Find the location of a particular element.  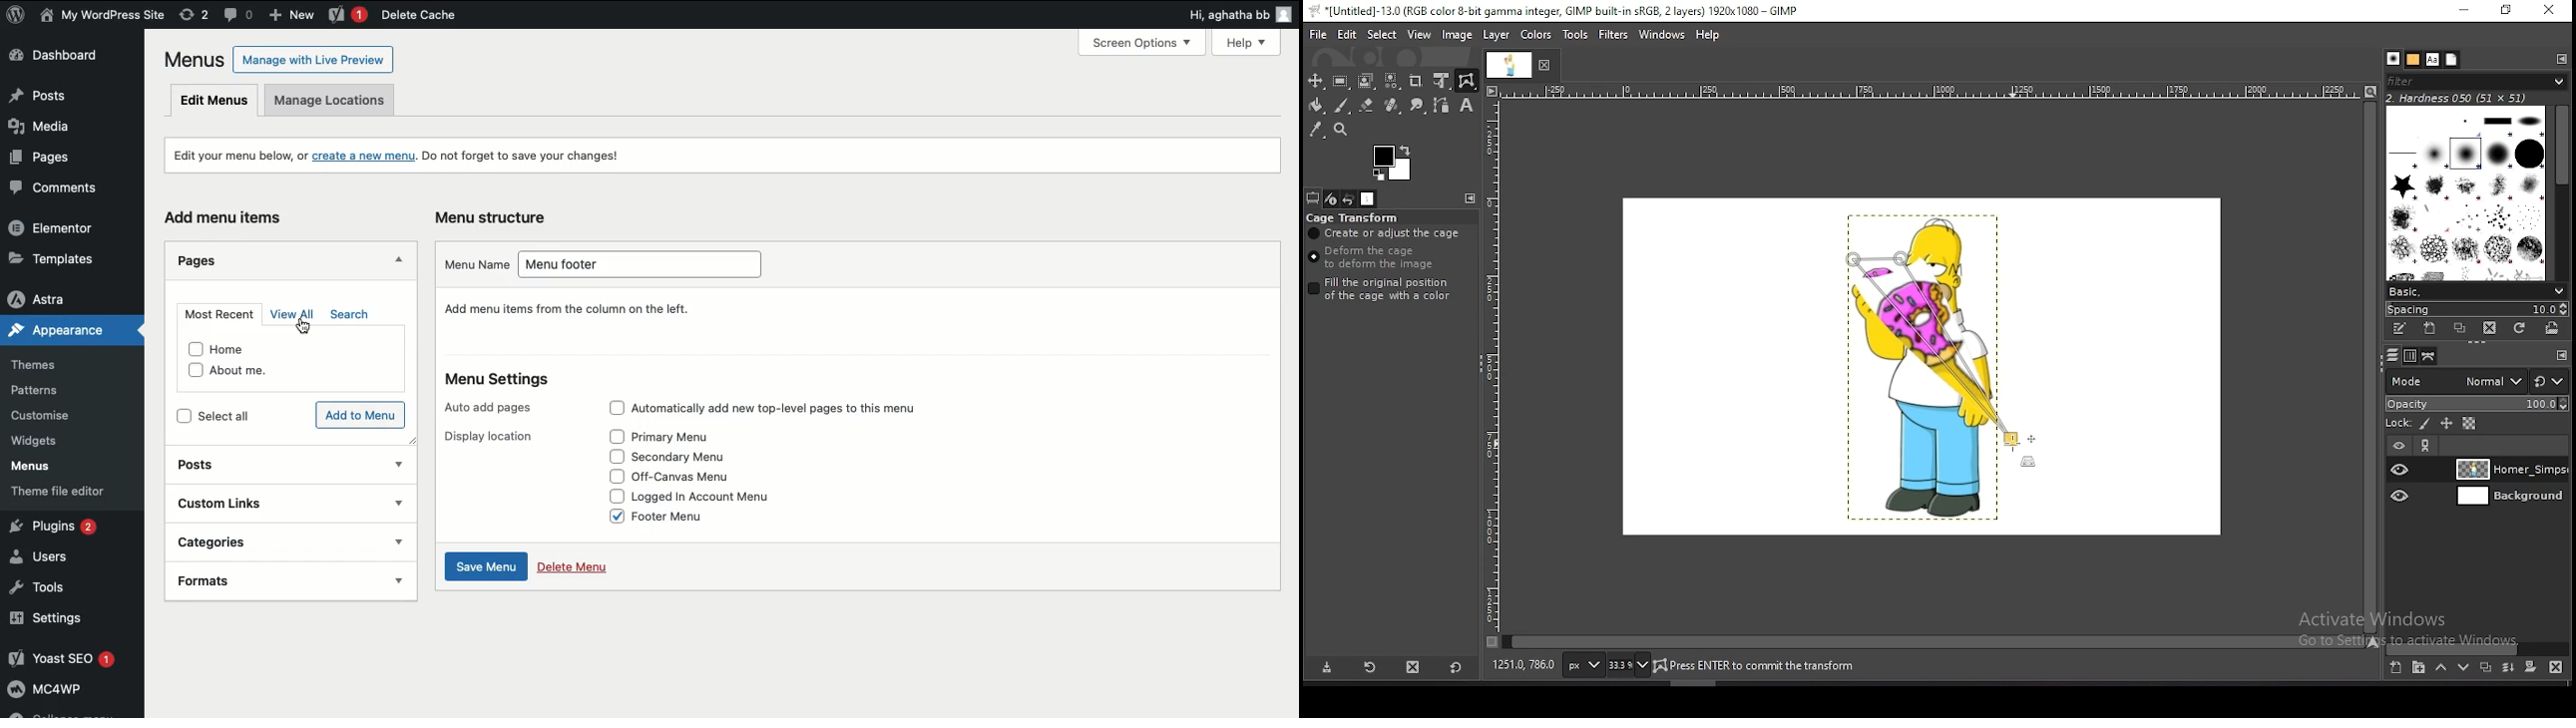

Home is located at coordinates (242, 348).